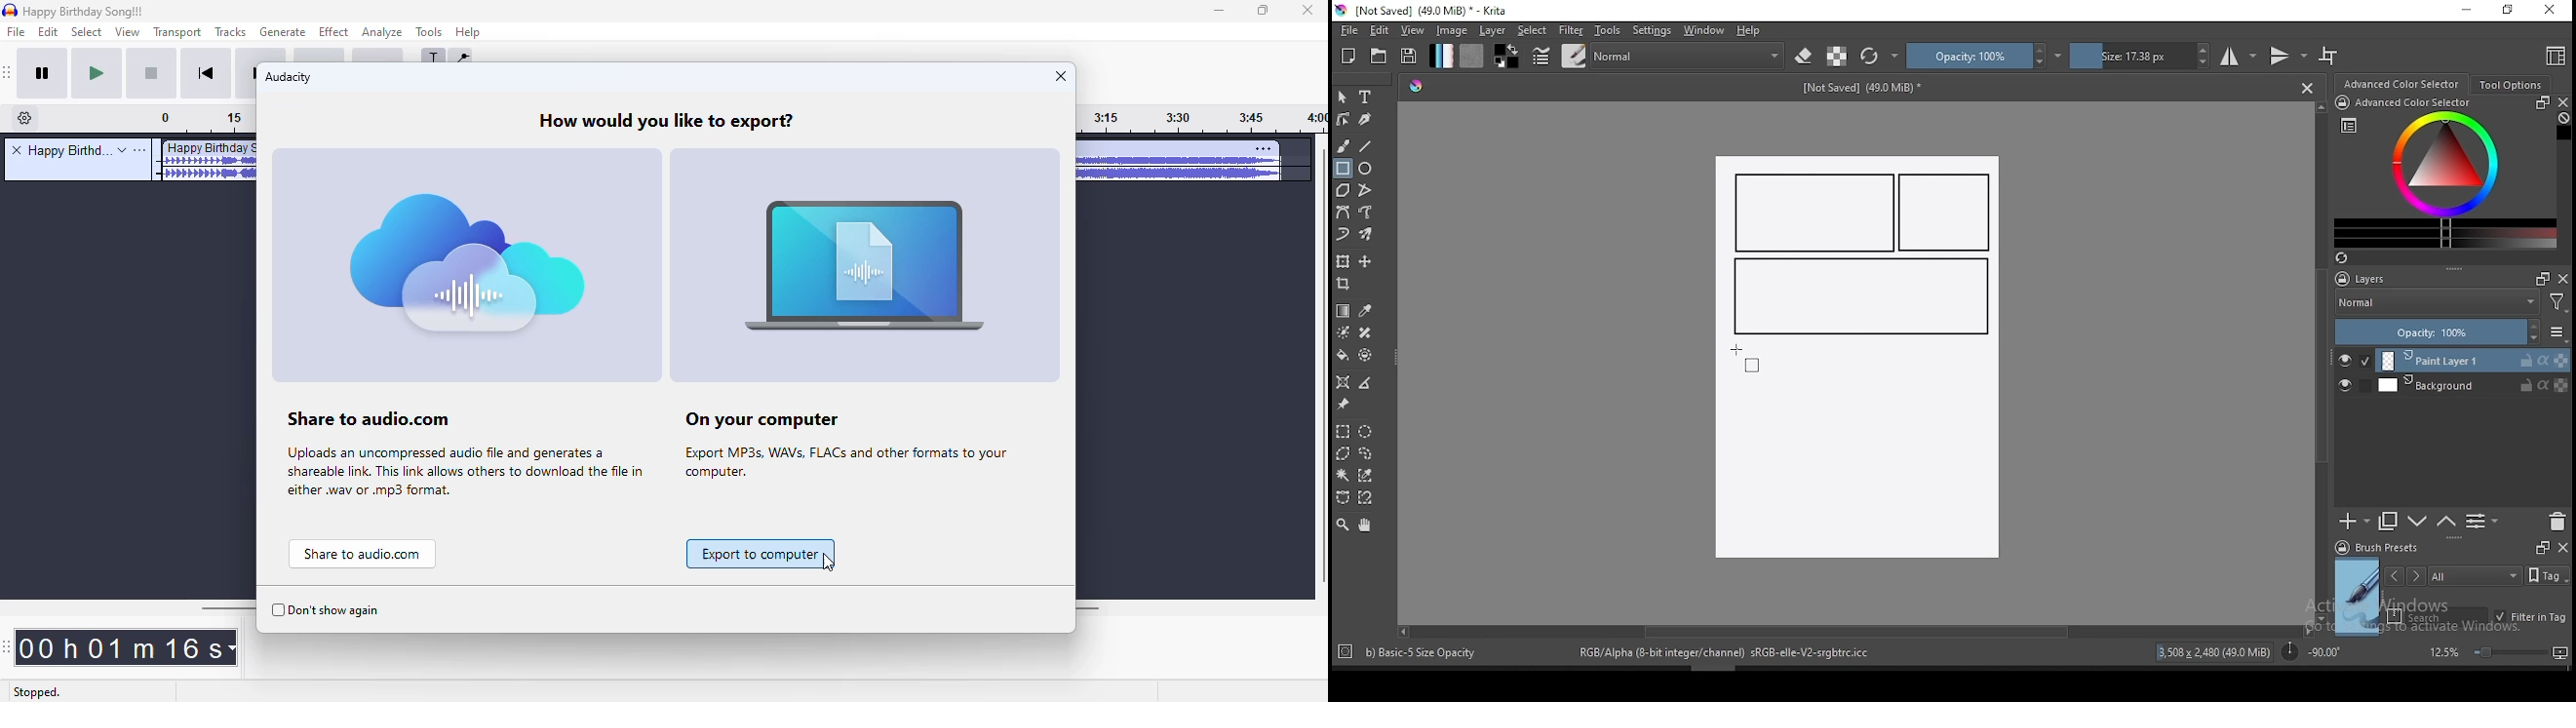  What do you see at coordinates (1652, 30) in the screenshot?
I see `settings` at bounding box center [1652, 30].